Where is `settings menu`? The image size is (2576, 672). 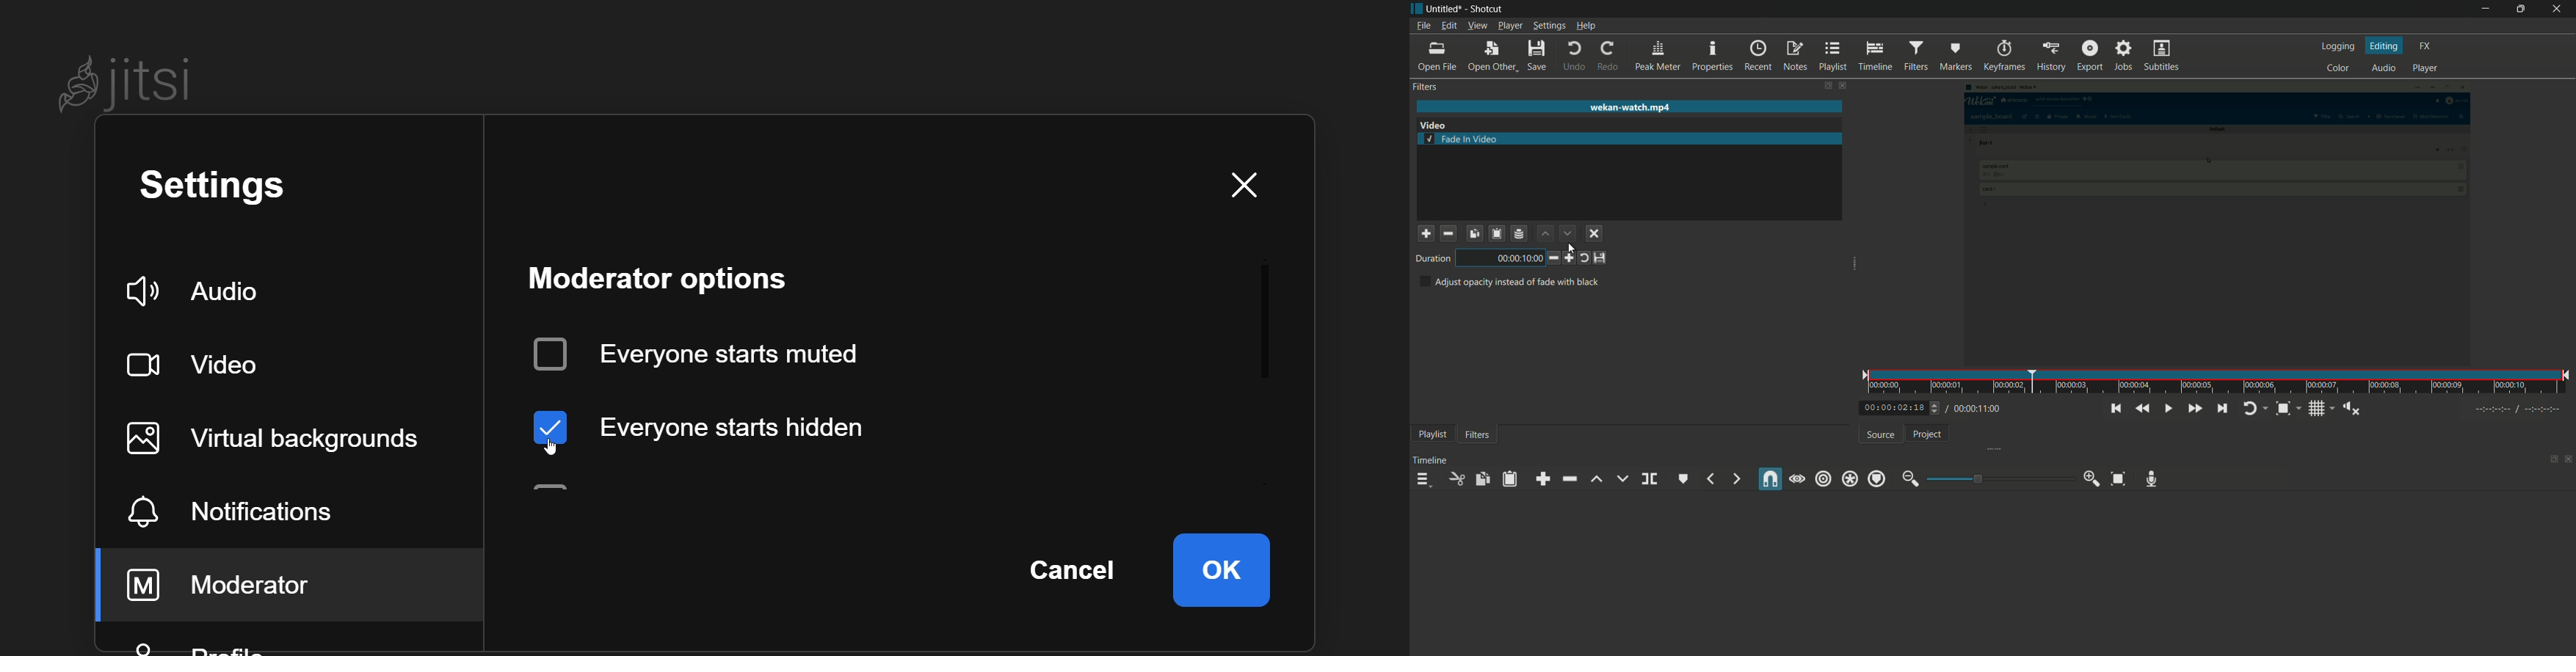 settings menu is located at coordinates (1549, 26).